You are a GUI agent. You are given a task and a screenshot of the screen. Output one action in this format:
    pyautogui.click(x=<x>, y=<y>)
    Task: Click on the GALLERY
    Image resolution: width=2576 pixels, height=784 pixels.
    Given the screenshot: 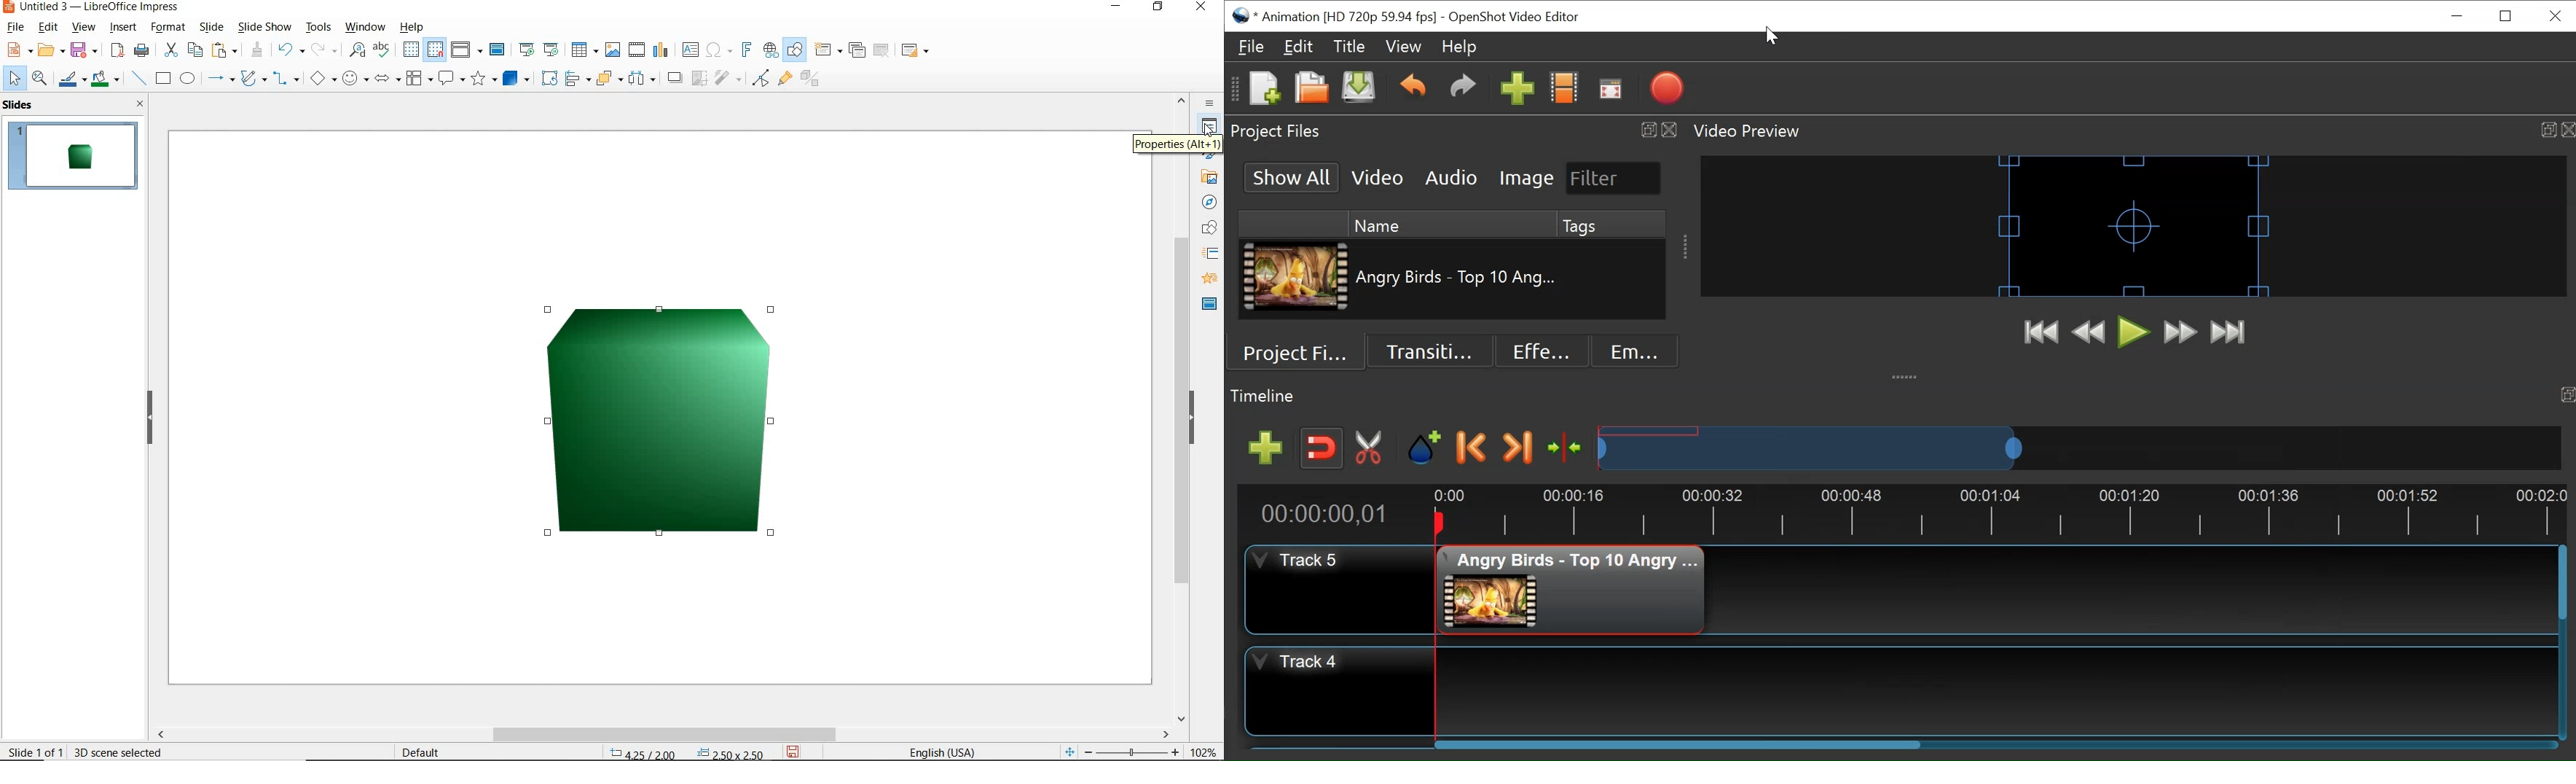 What is the action you would take?
    pyautogui.click(x=1209, y=179)
    